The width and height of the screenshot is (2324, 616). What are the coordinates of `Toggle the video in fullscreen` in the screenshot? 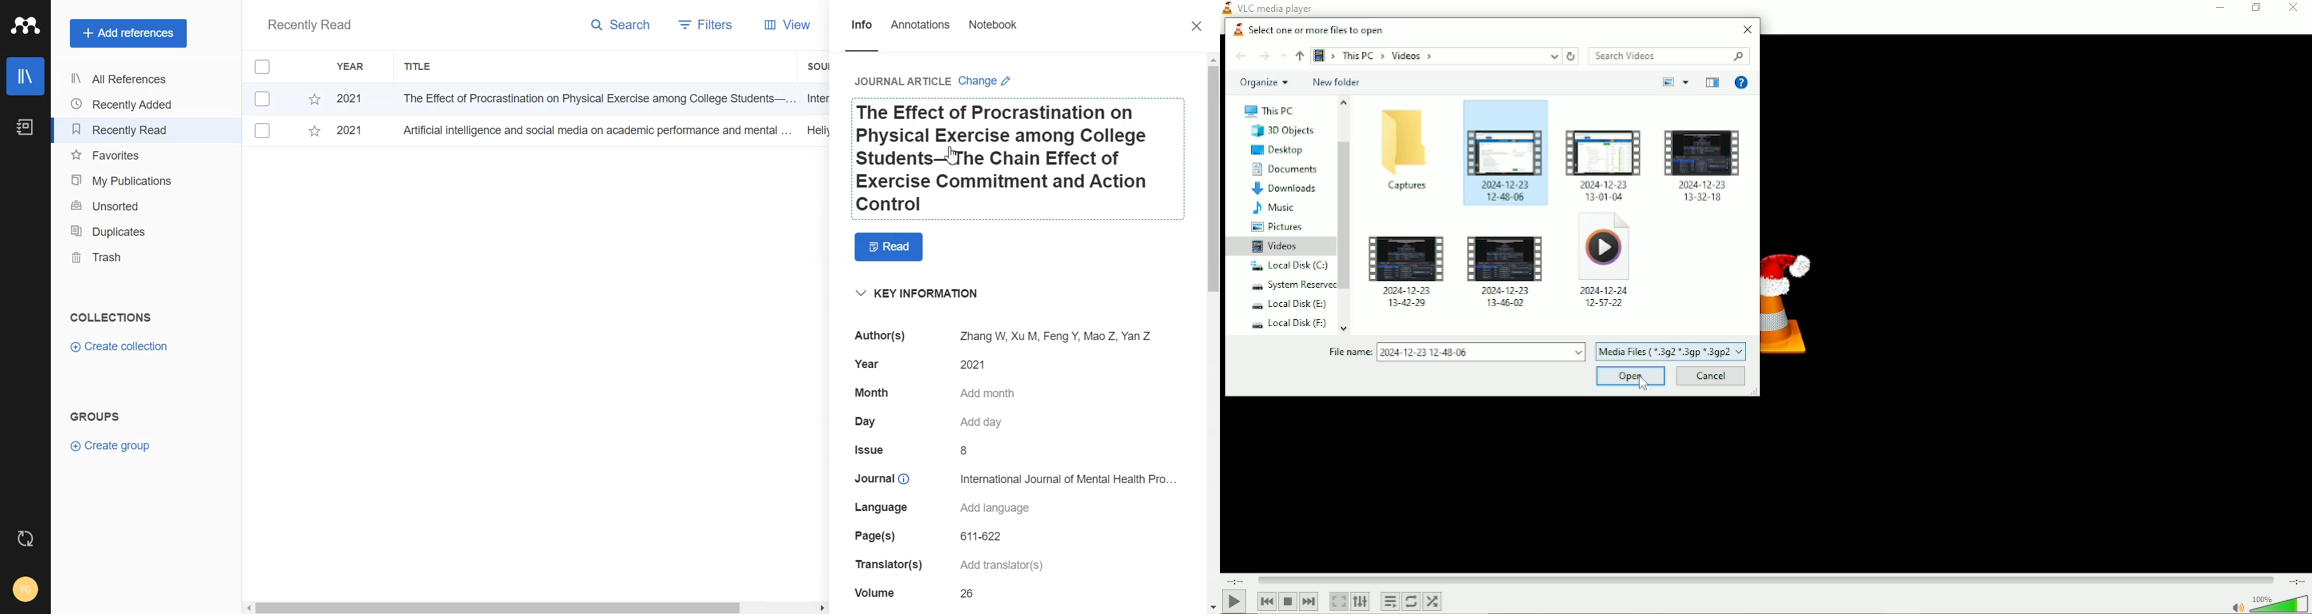 It's located at (1338, 601).